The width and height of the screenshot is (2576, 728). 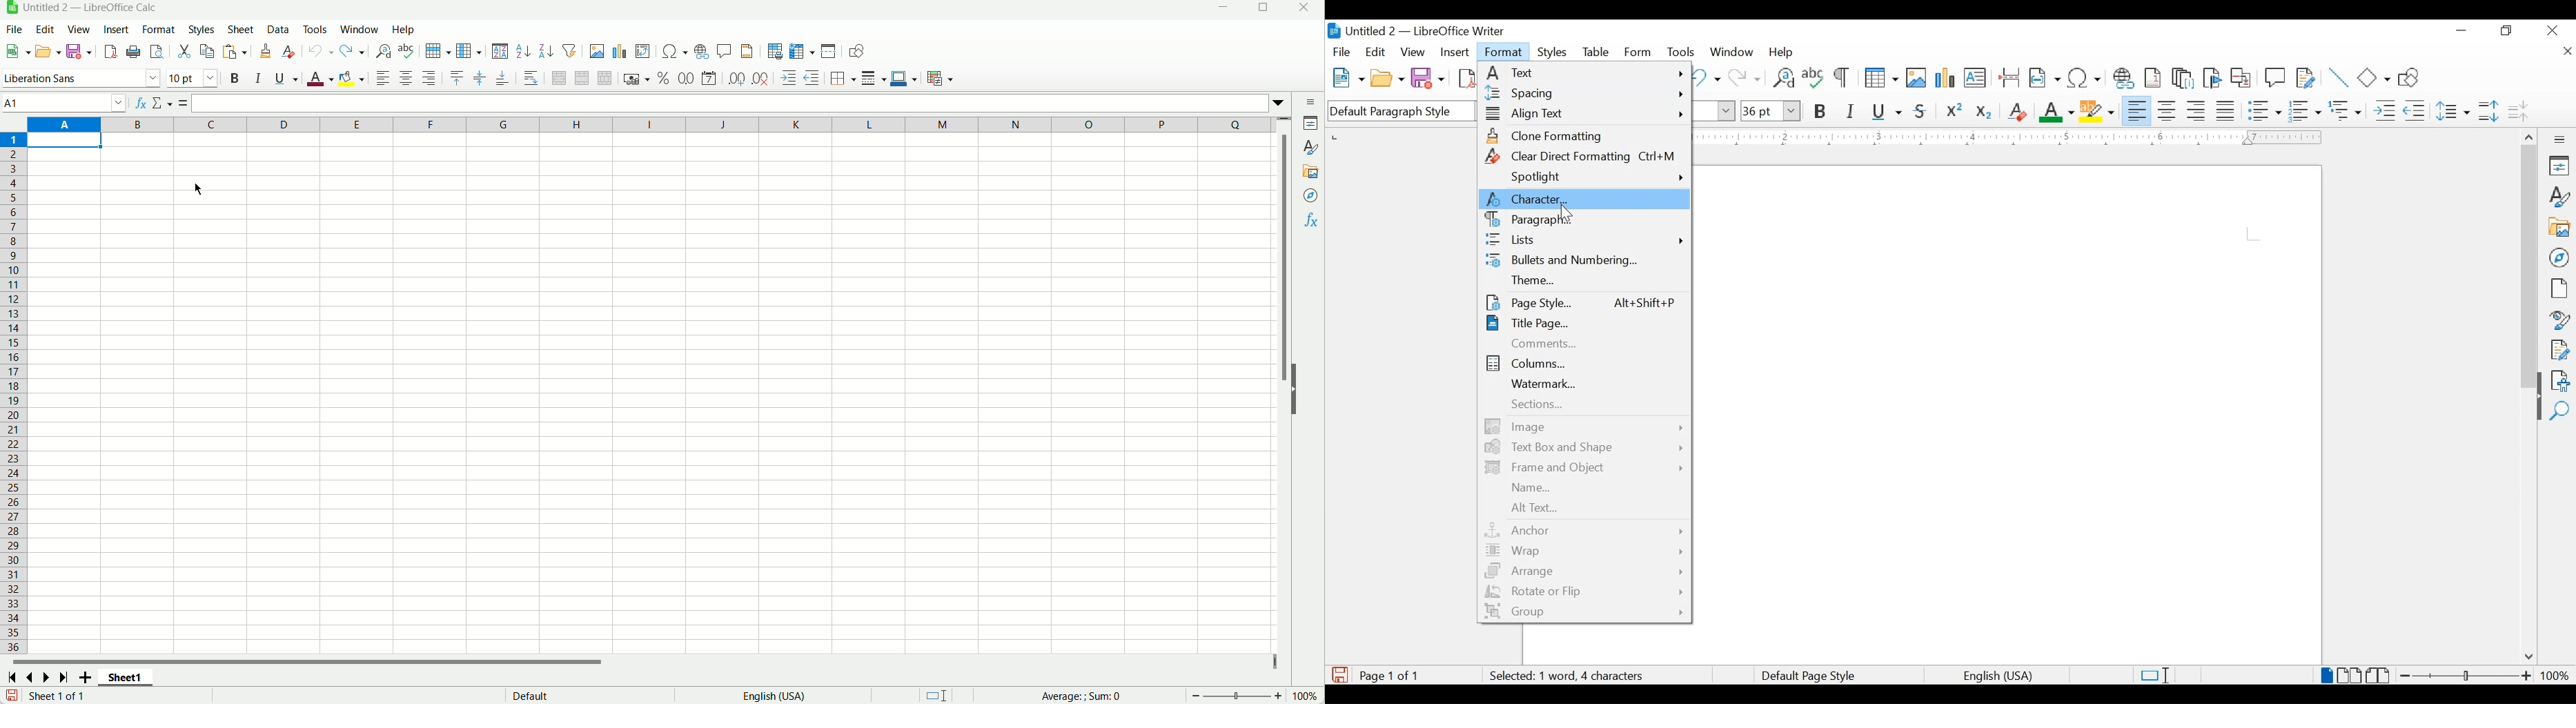 I want to click on insert endnote, so click(x=2183, y=78).